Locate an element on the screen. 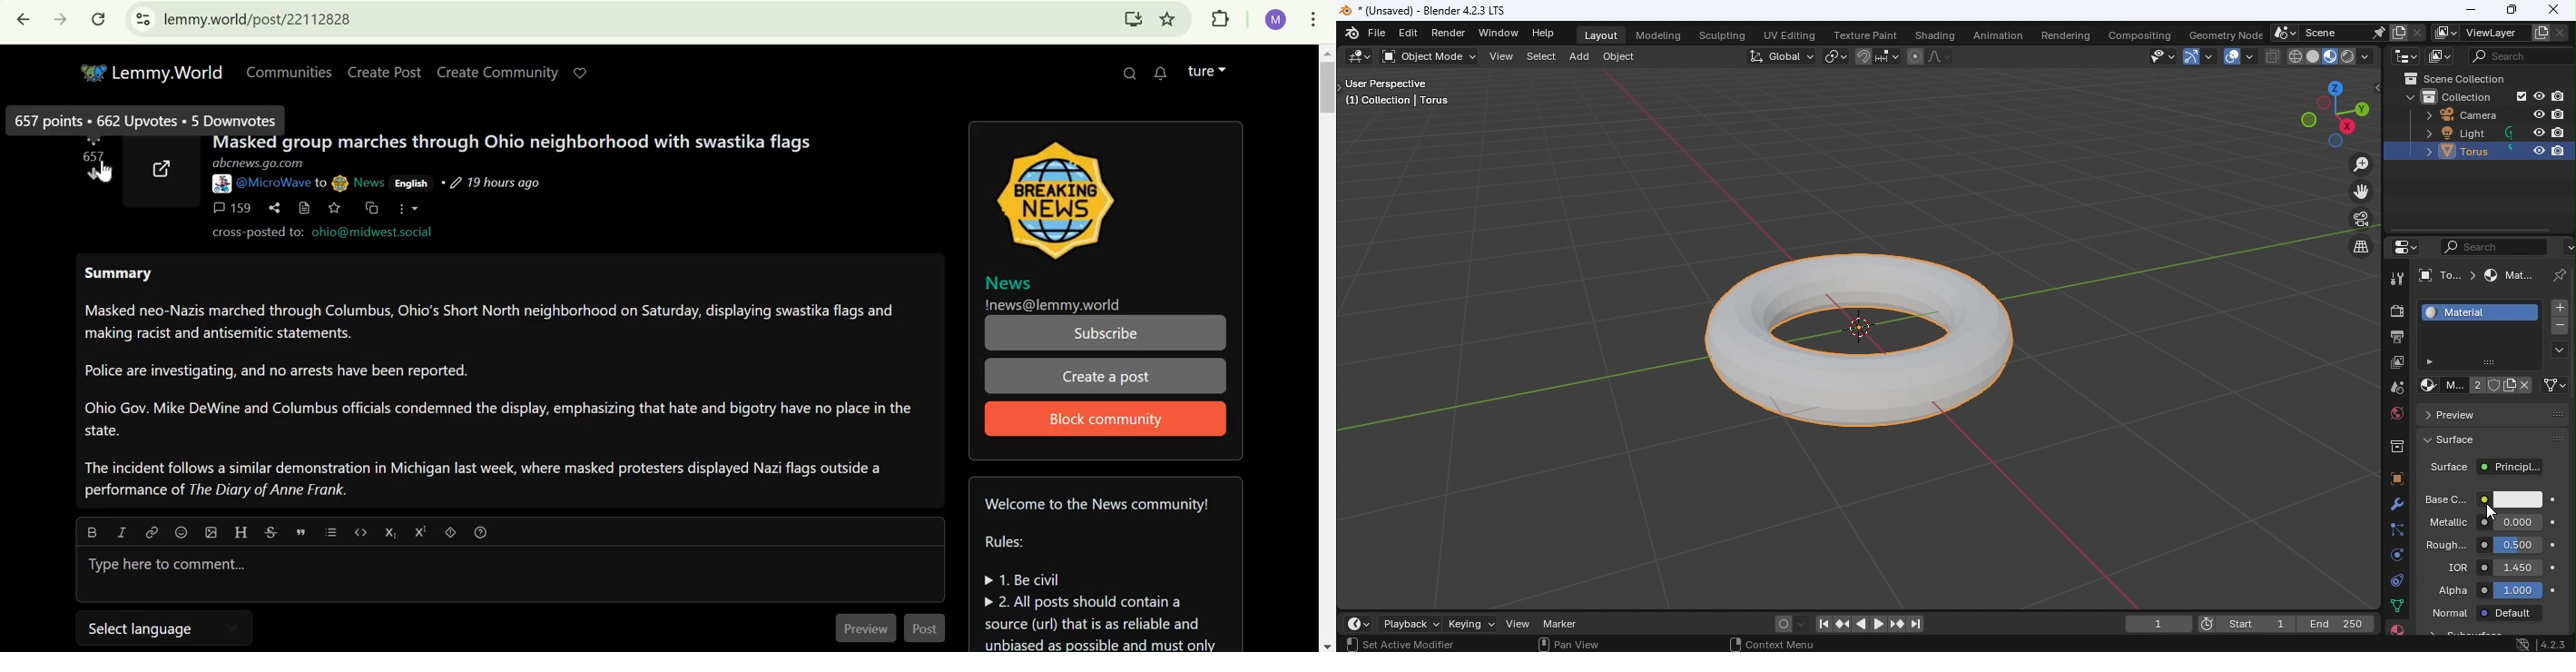 Image resolution: width=2576 pixels, height=672 pixels. customize and control google chrome is located at coordinates (1319, 20).